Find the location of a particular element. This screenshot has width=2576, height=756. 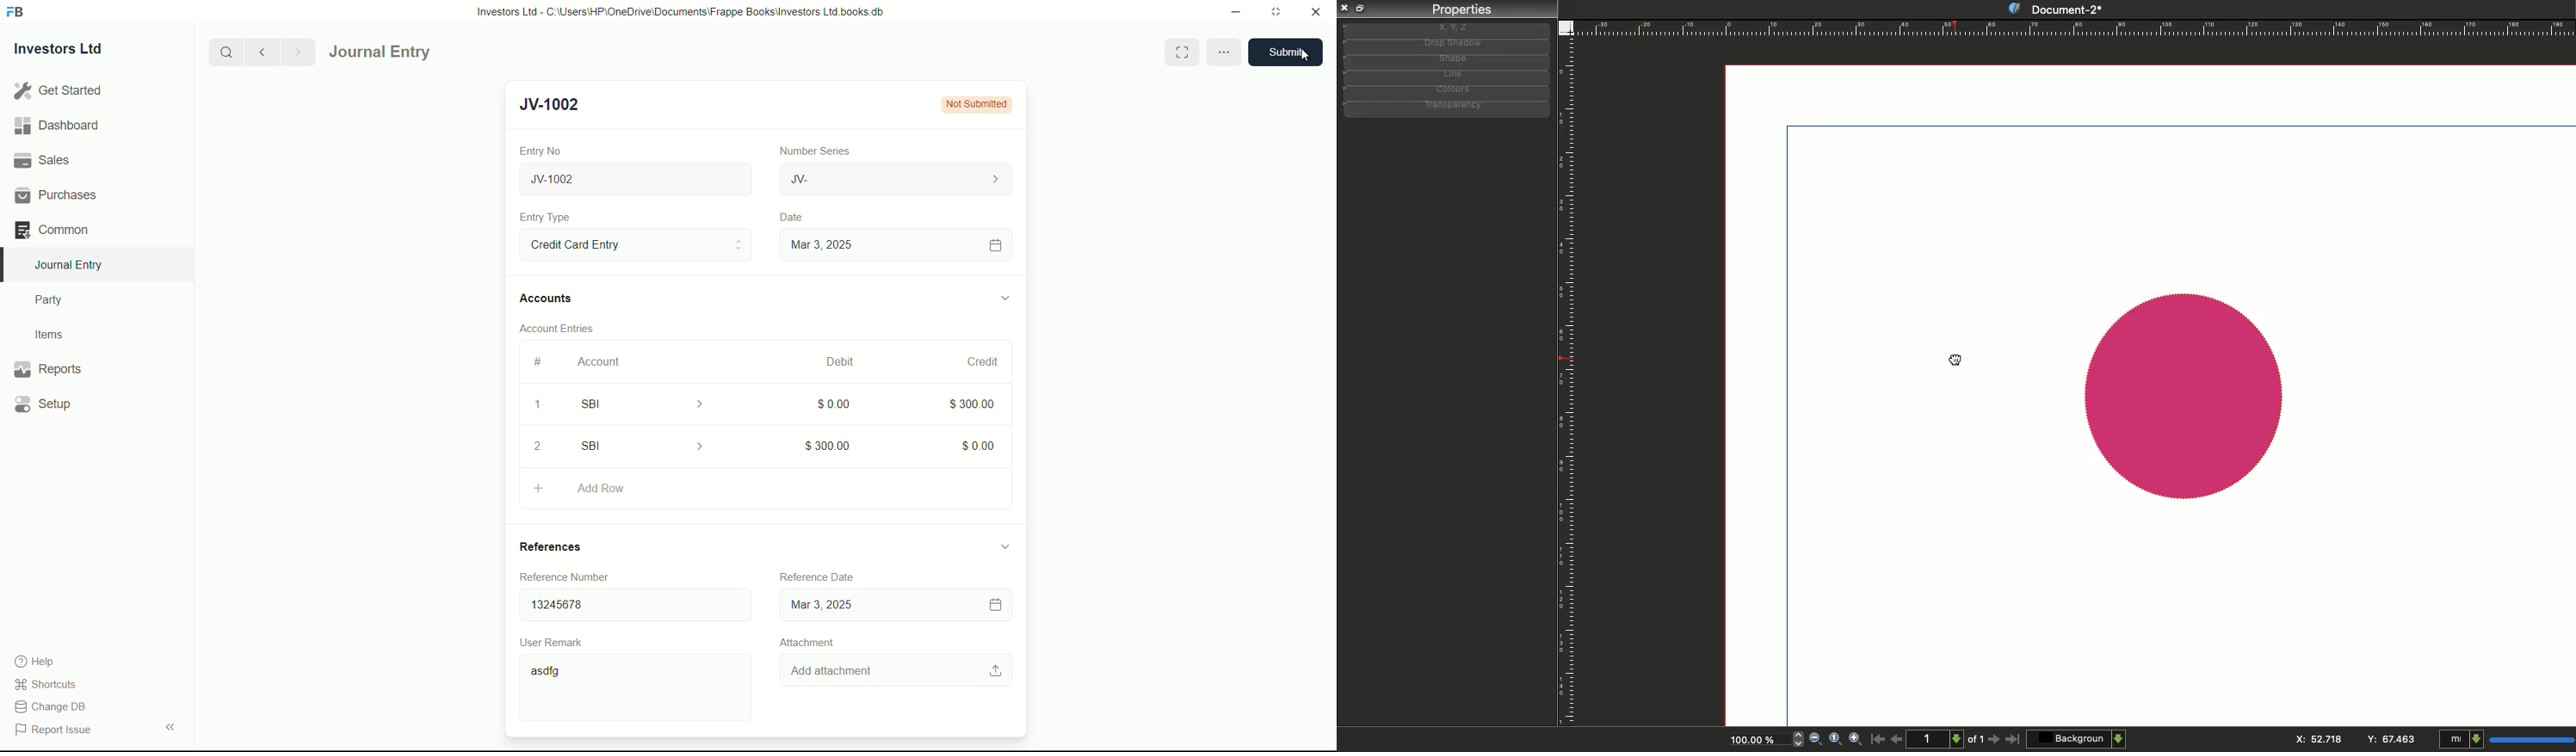

Entry No is located at coordinates (543, 149).